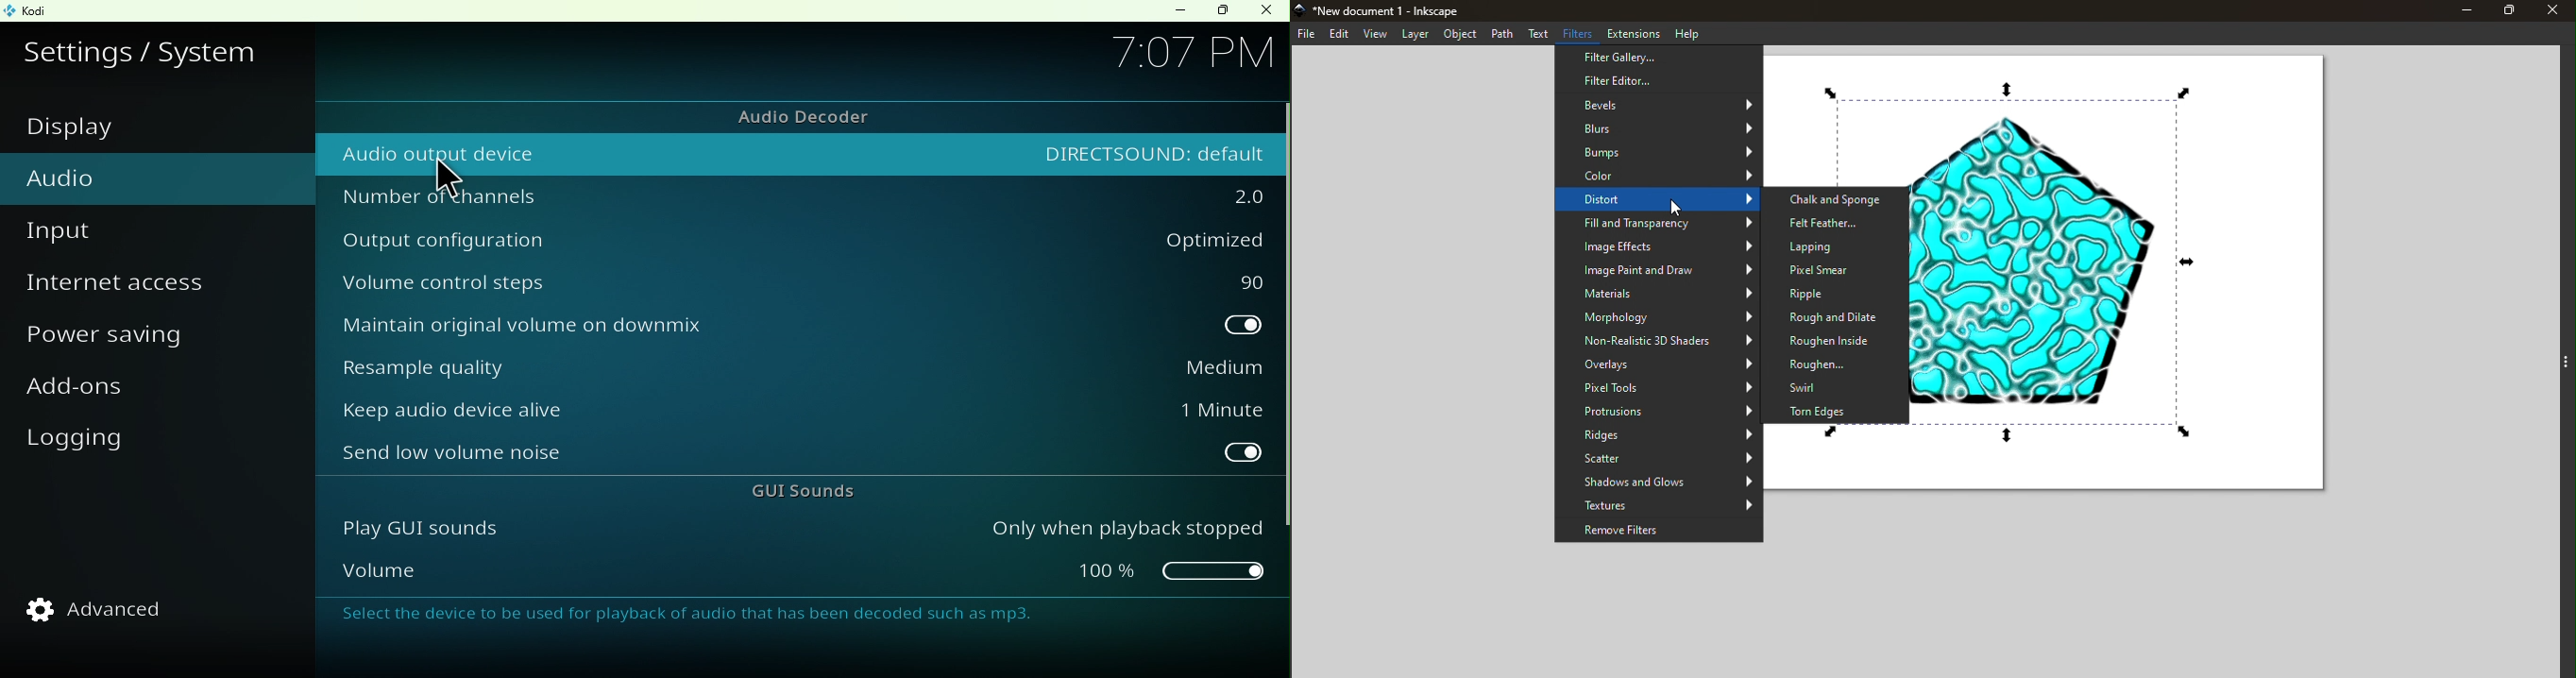 This screenshot has height=700, width=2576. Describe the element at coordinates (1153, 369) in the screenshot. I see `Medium` at that location.